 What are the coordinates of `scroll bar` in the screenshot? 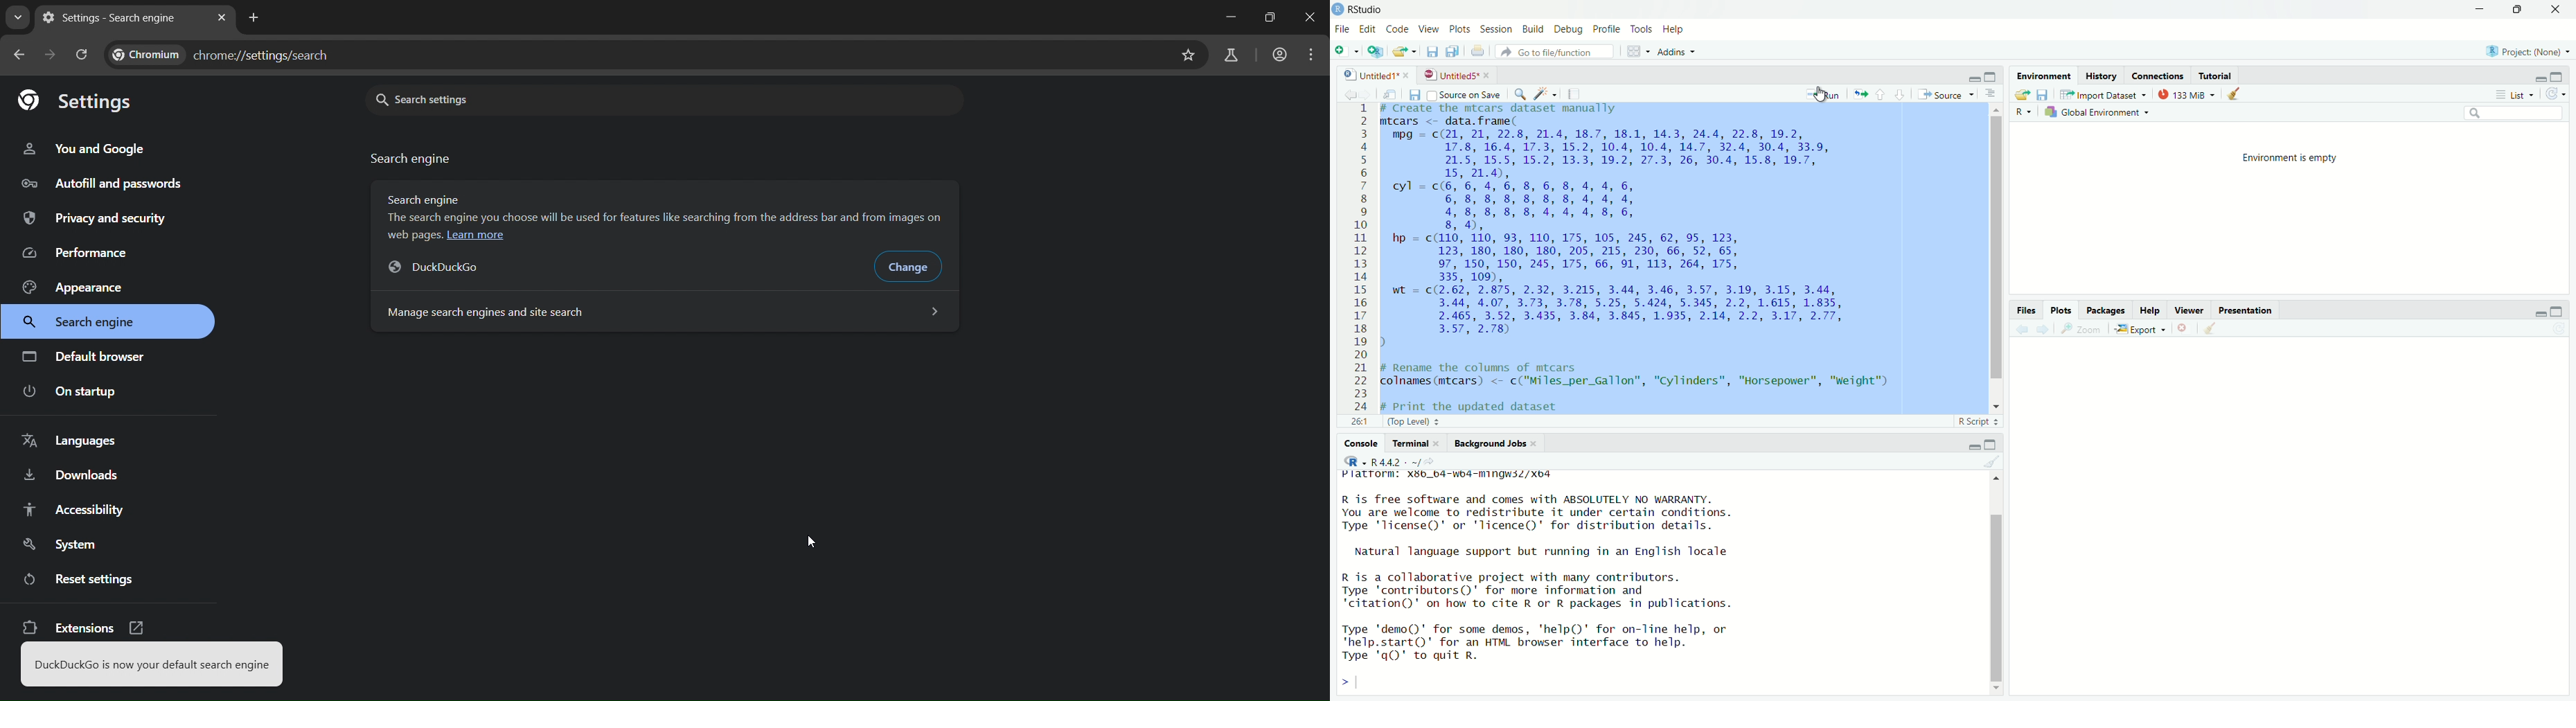 It's located at (2002, 586).